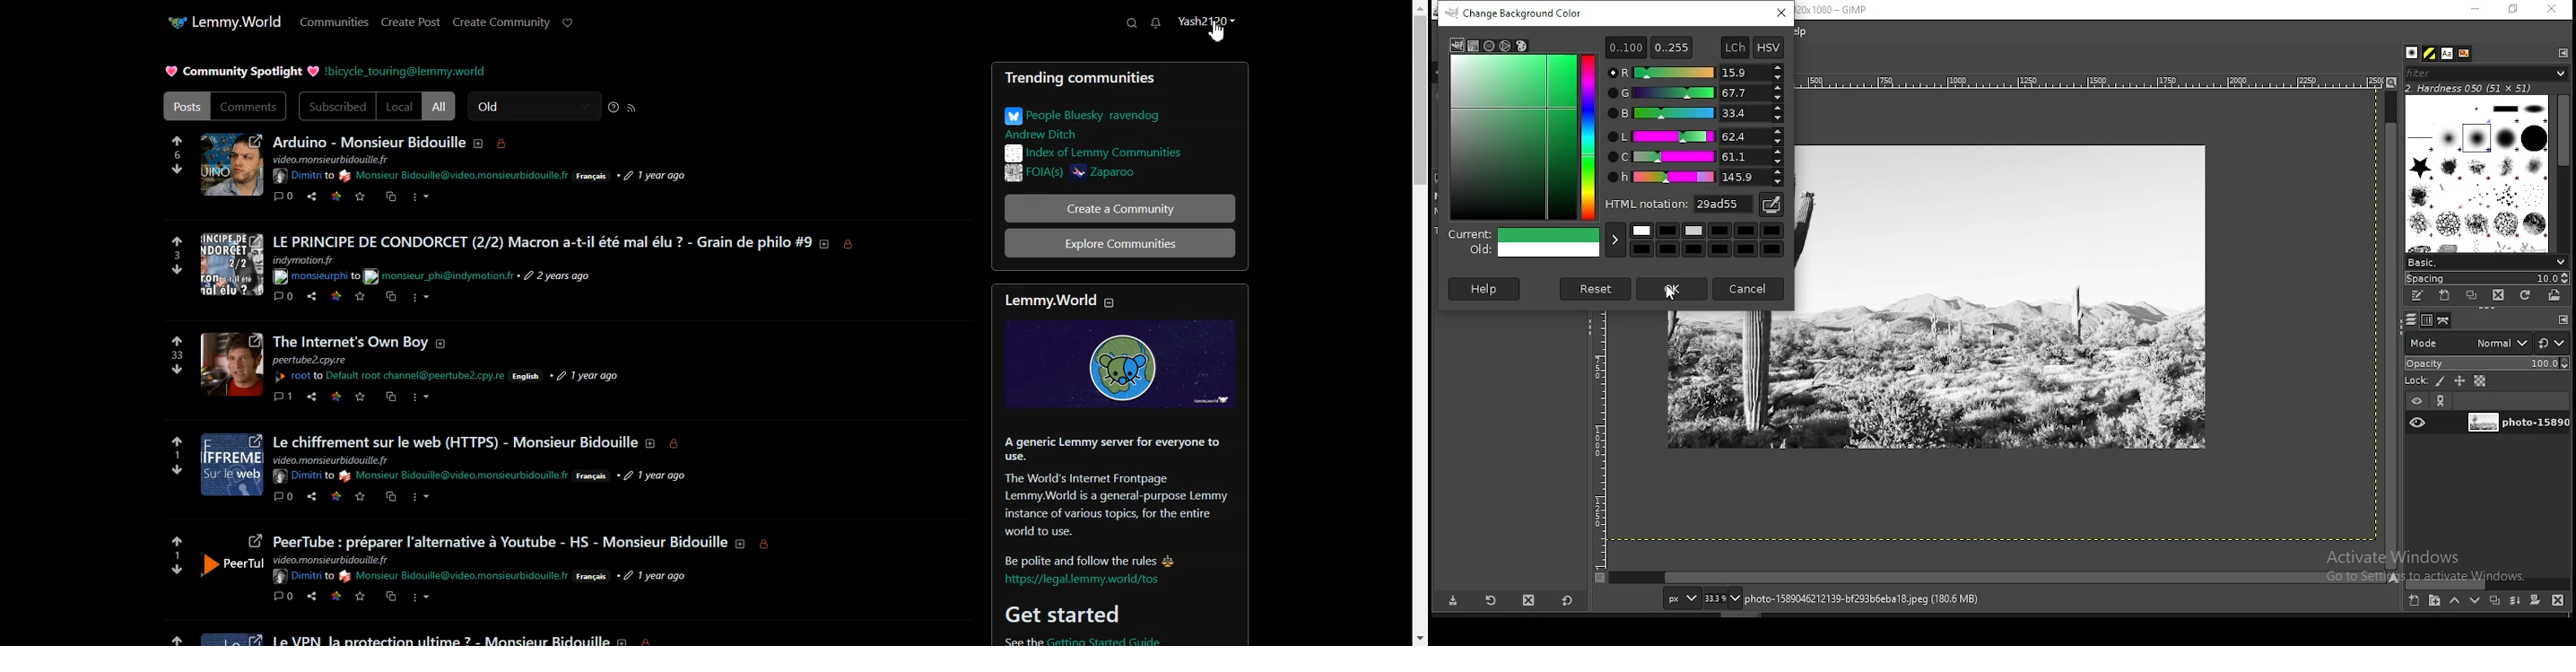 This screenshot has height=672, width=2576. I want to click on save, so click(361, 298).